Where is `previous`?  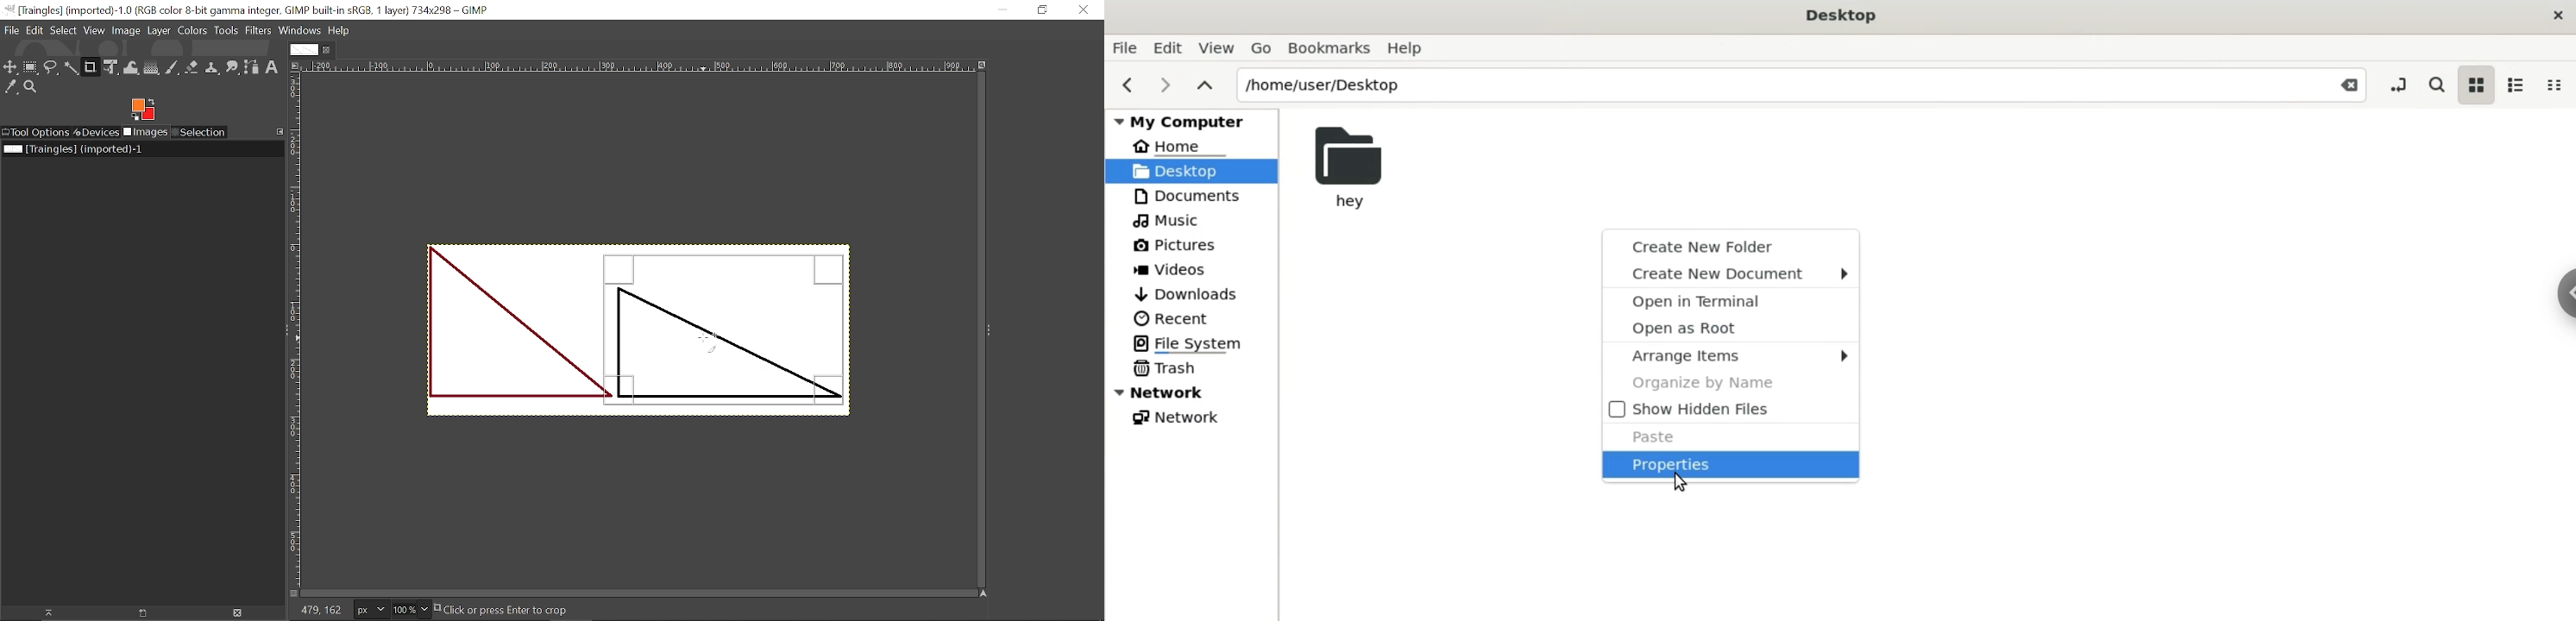
previous is located at coordinates (1126, 83).